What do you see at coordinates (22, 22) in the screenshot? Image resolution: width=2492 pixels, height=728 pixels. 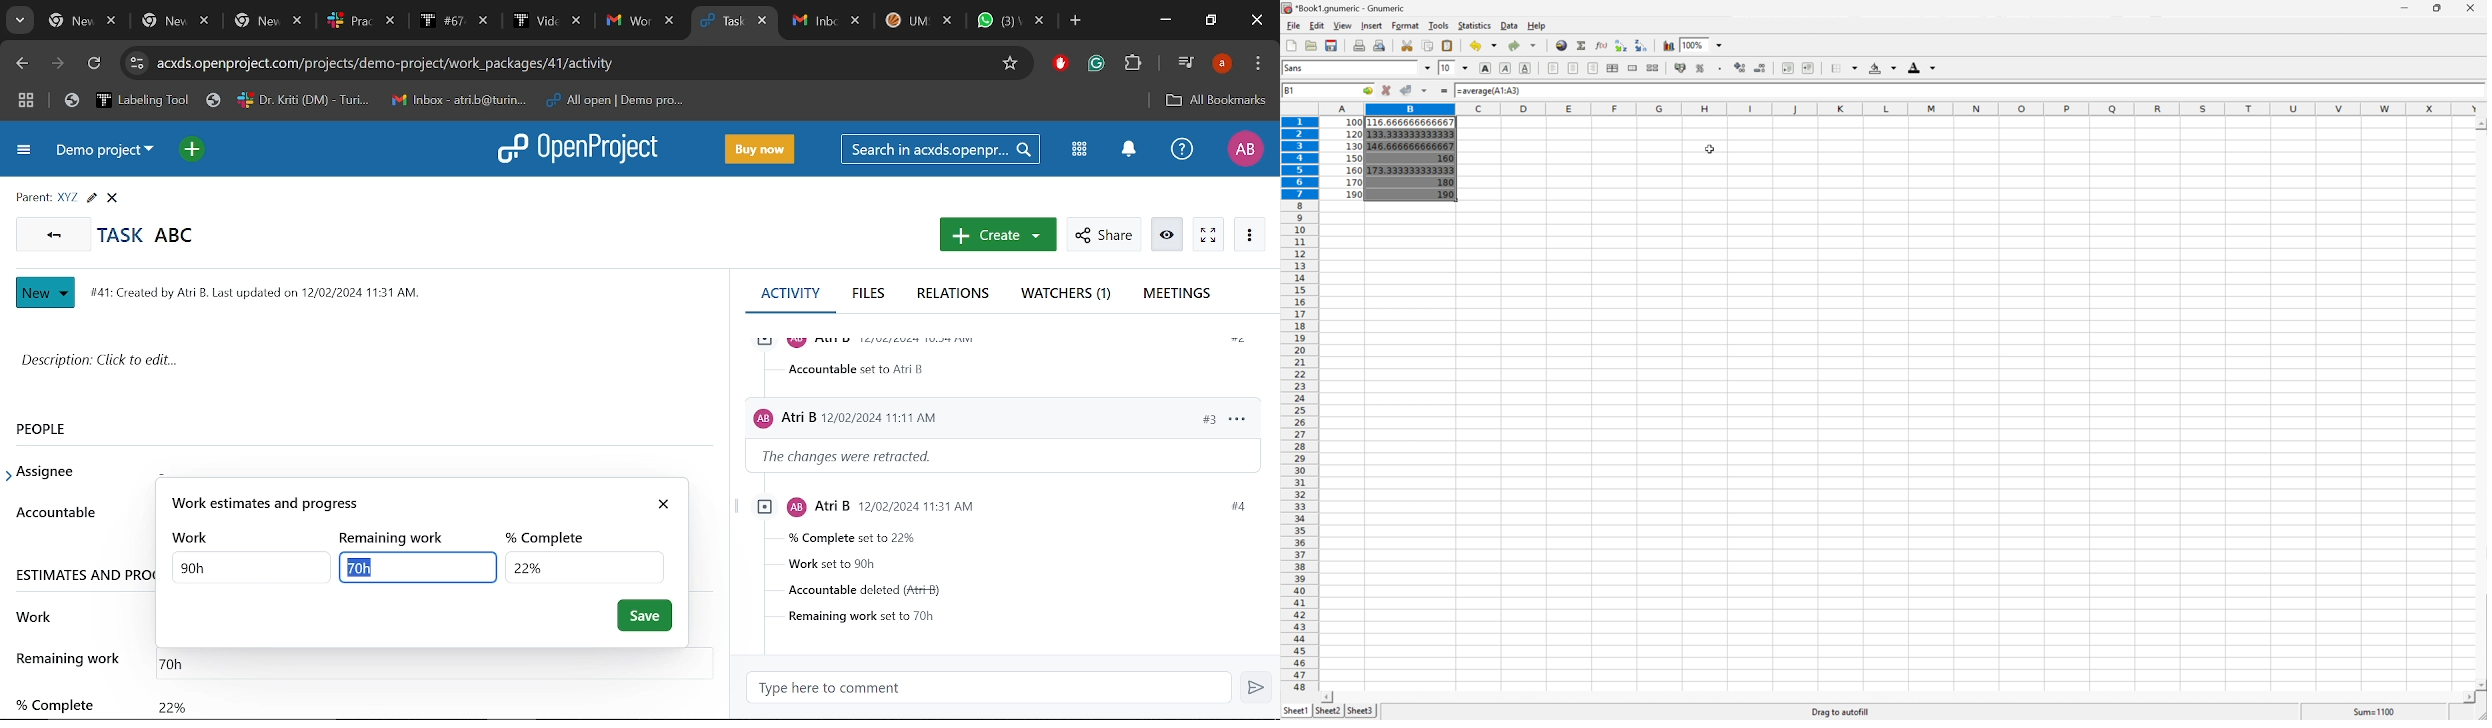 I see `Search tabs` at bounding box center [22, 22].